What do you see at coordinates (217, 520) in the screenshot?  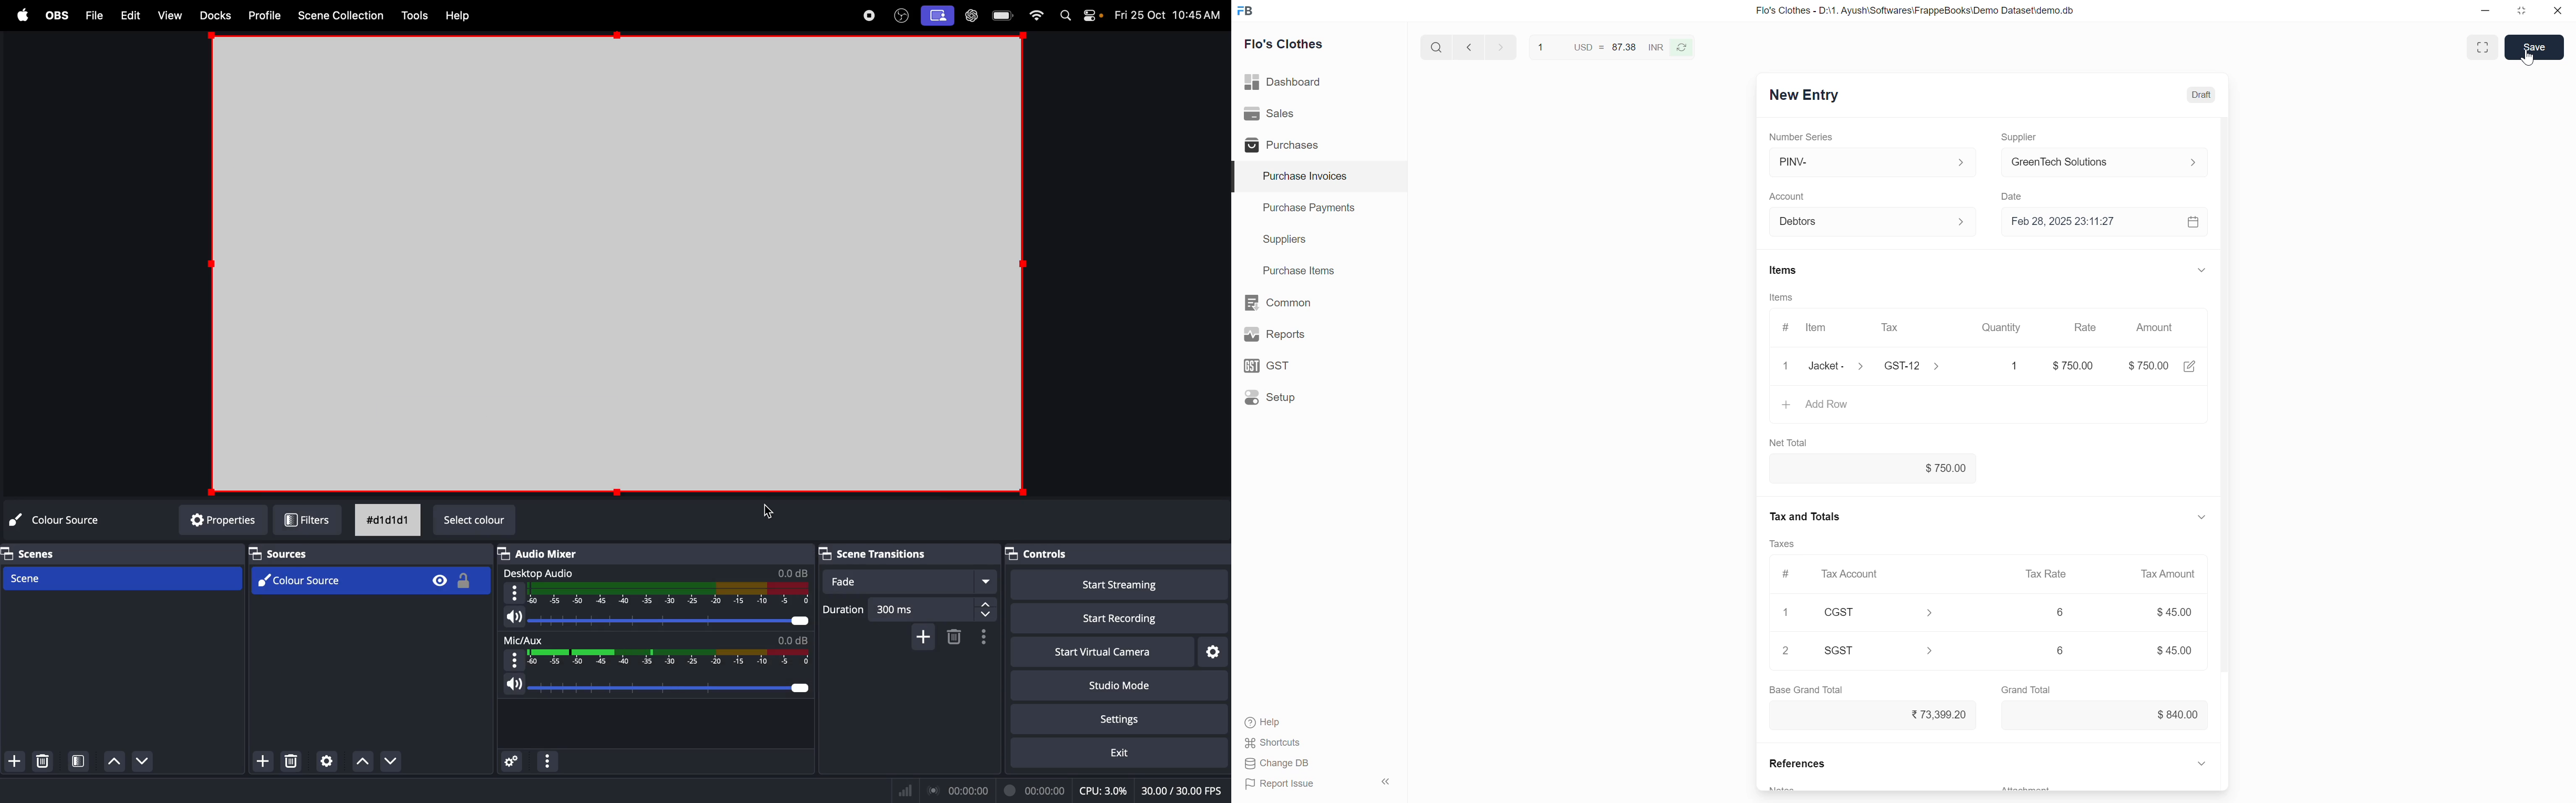 I see `properties` at bounding box center [217, 520].